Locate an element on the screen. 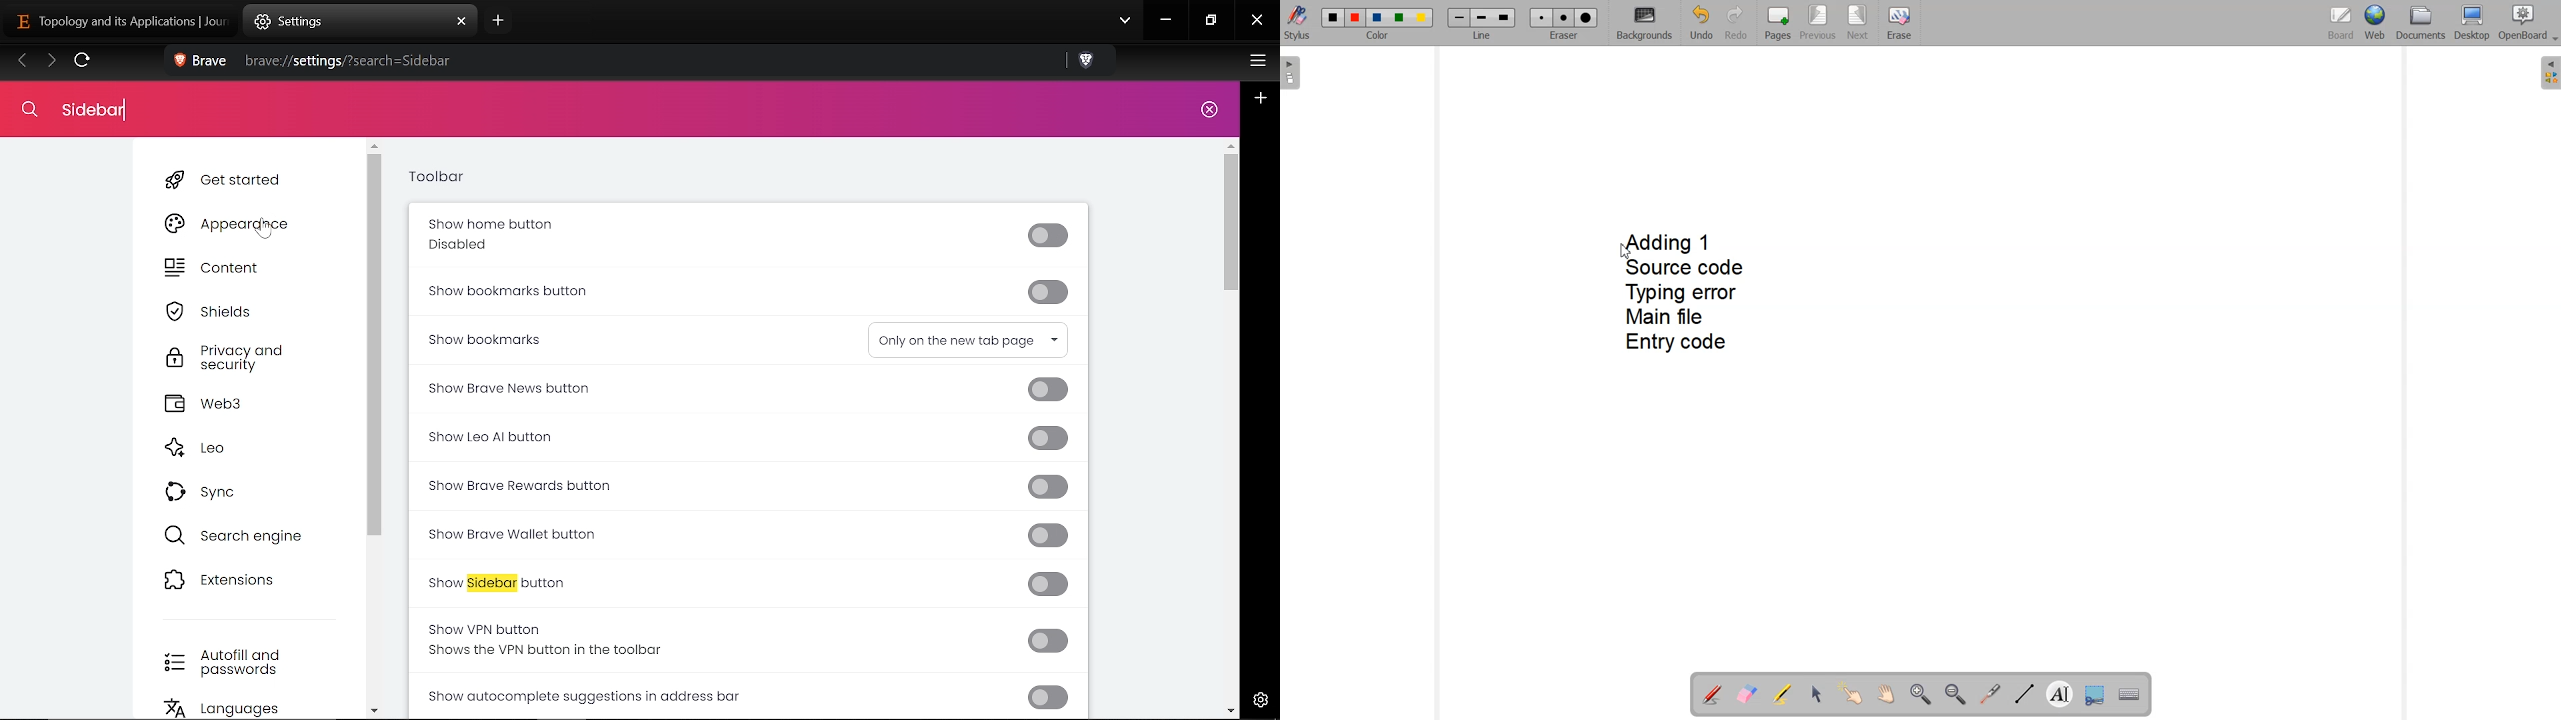  Web is located at coordinates (2375, 23).